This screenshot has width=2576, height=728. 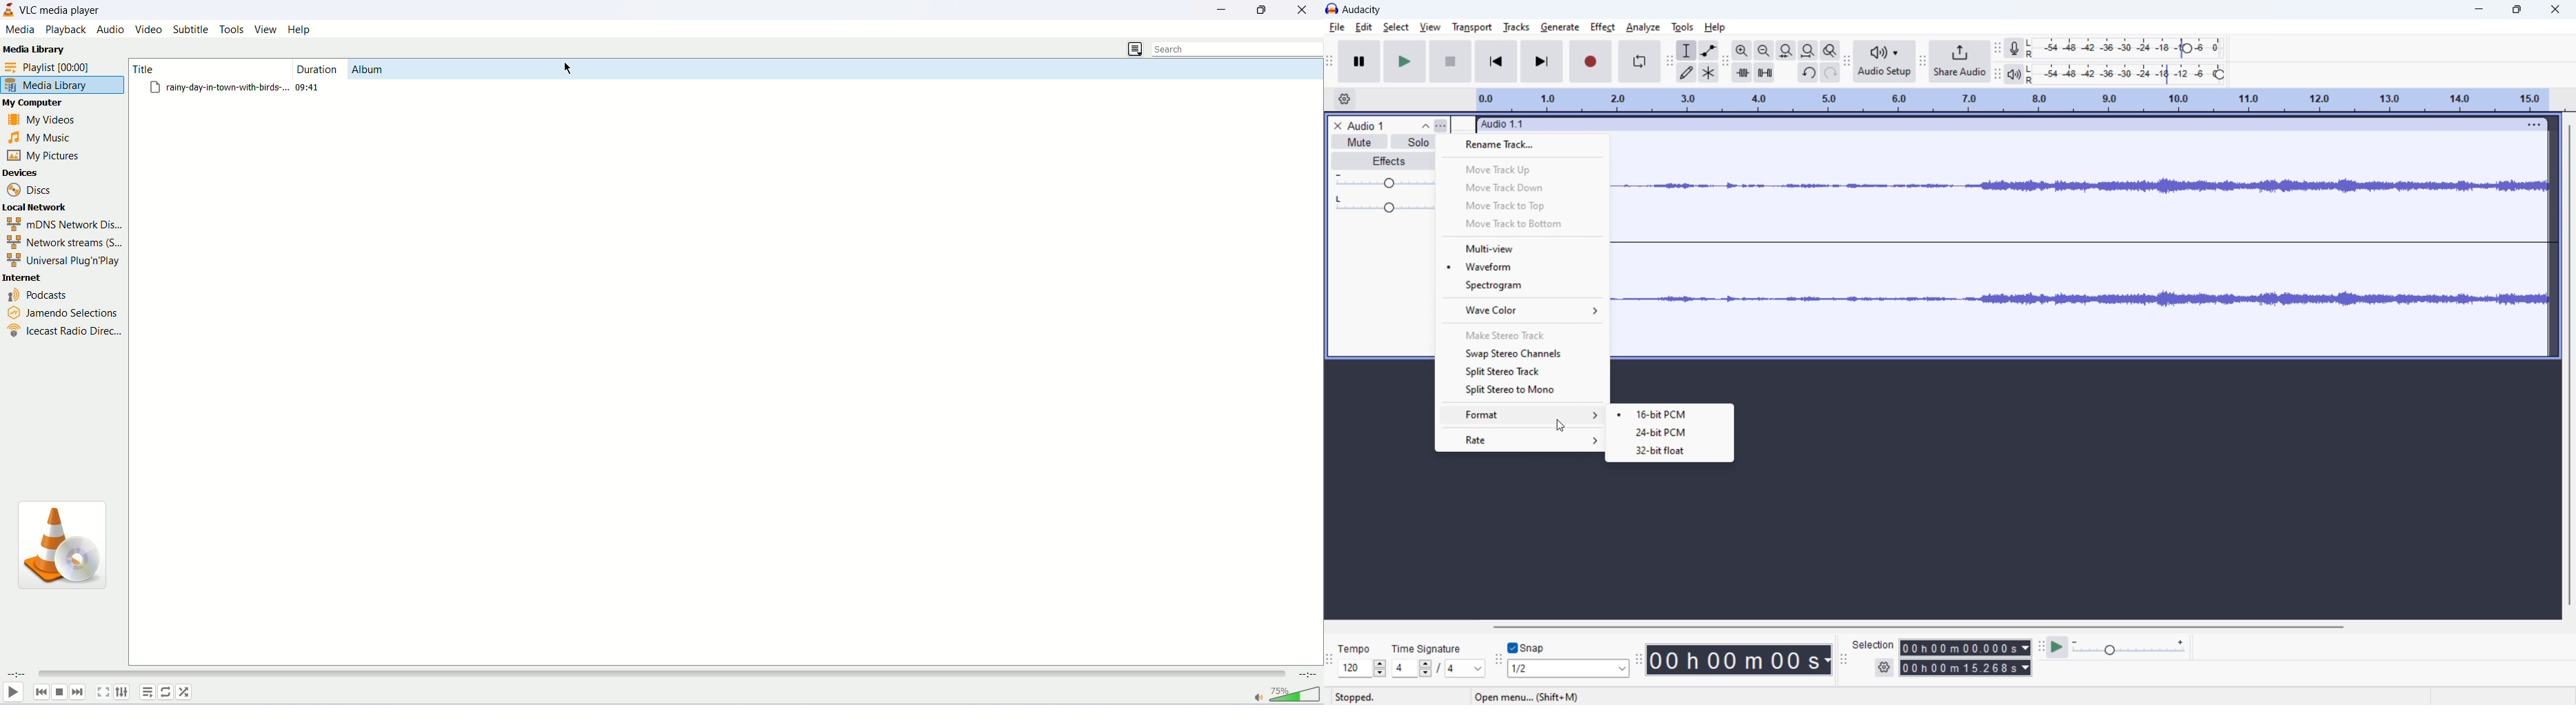 I want to click on random, so click(x=185, y=693).